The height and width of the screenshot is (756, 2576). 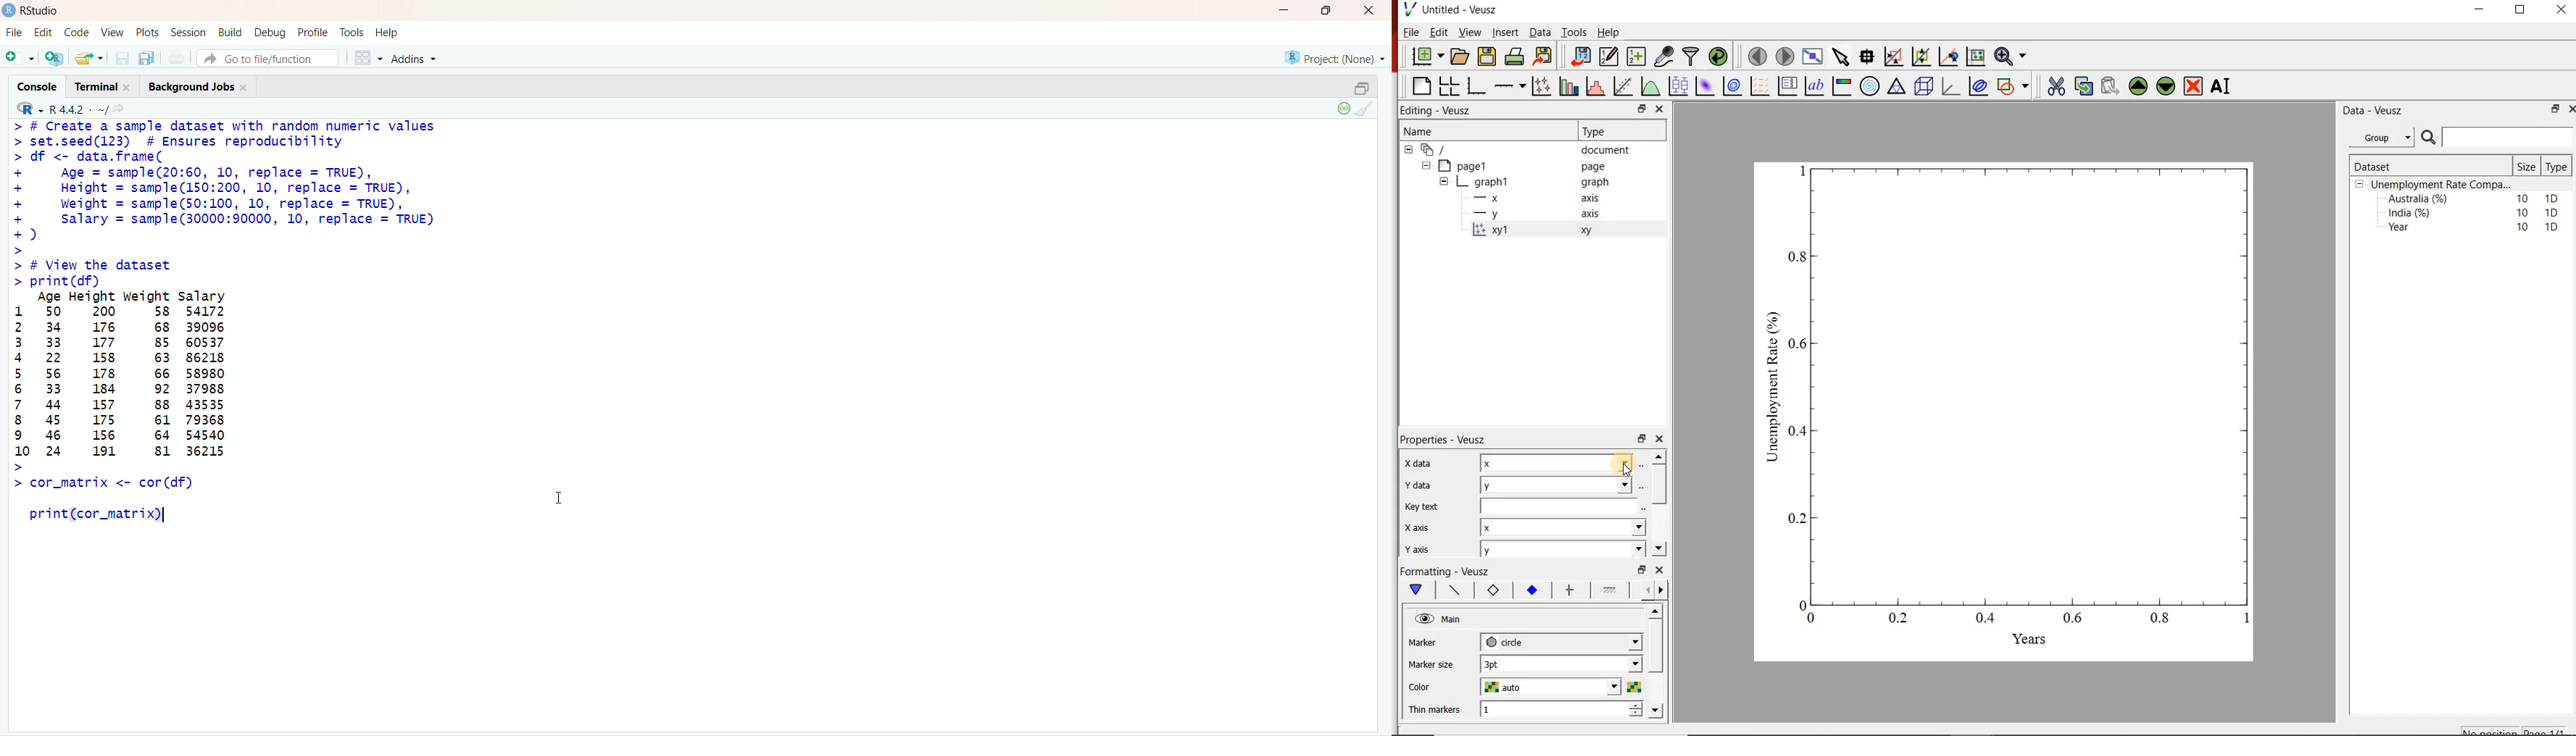 What do you see at coordinates (80, 108) in the screenshot?
I see `R442/ ~/` at bounding box center [80, 108].